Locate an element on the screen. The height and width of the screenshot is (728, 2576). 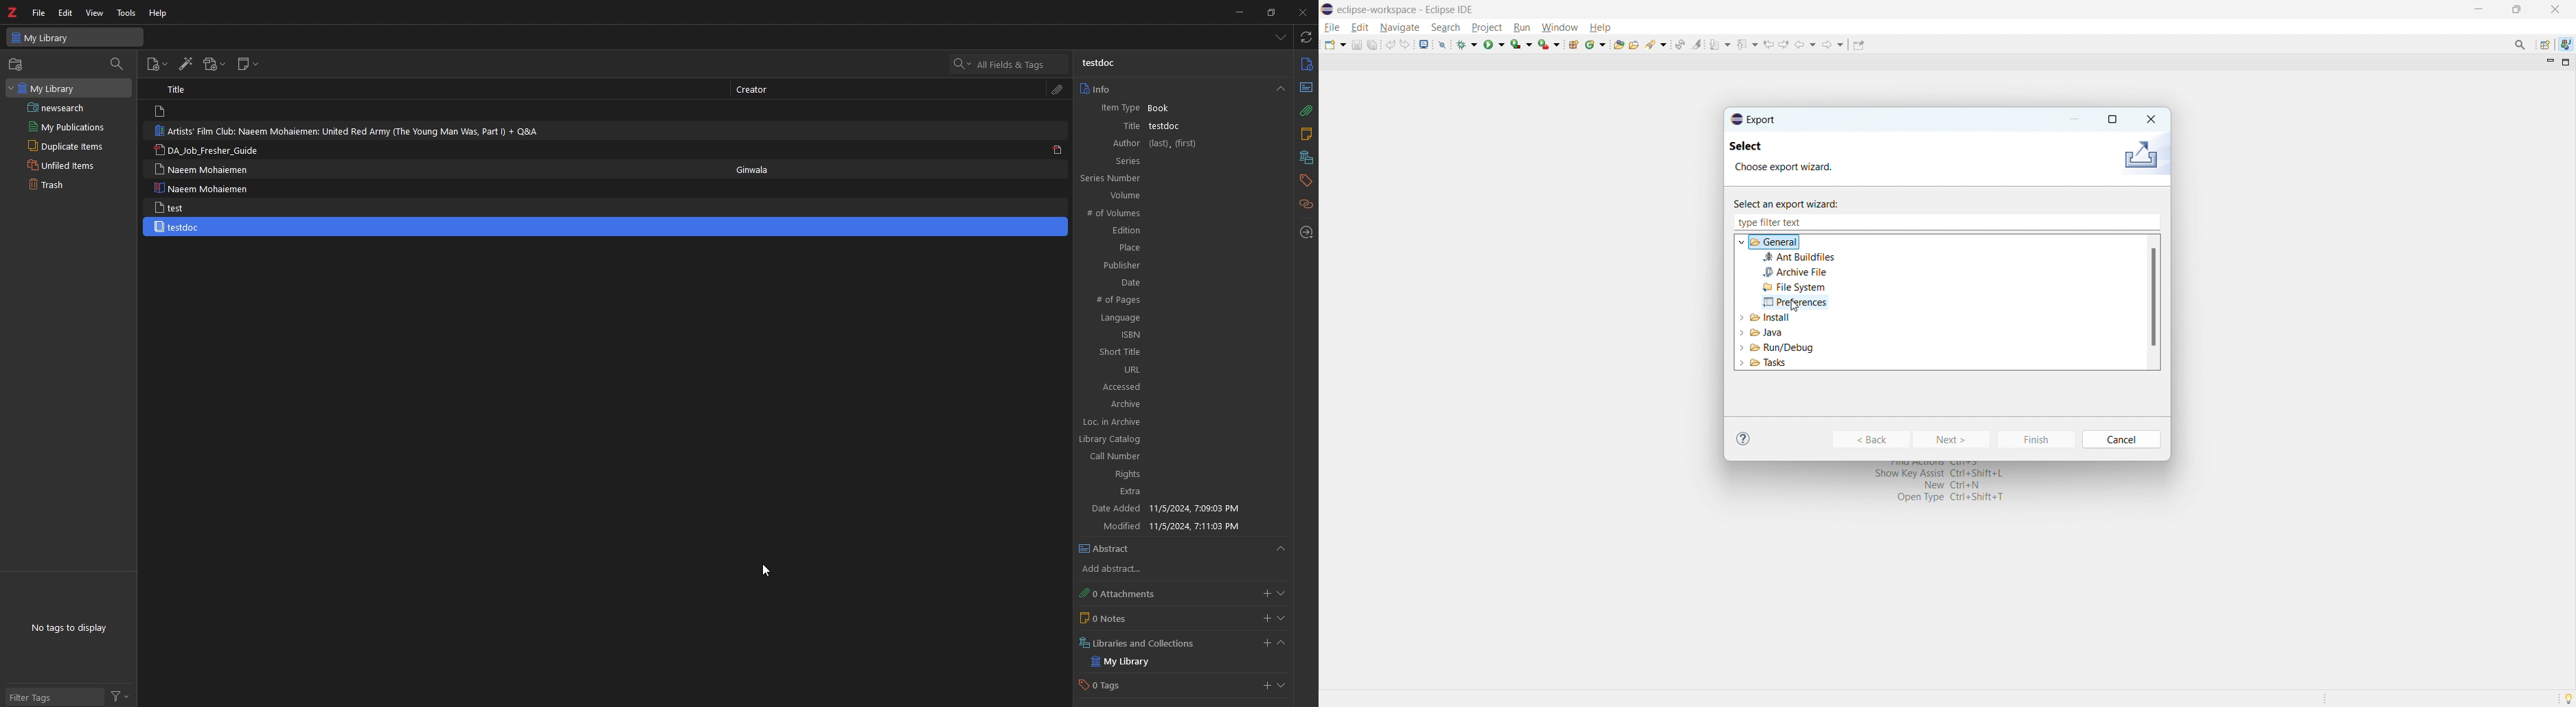
type filter text is located at coordinates (1774, 222).